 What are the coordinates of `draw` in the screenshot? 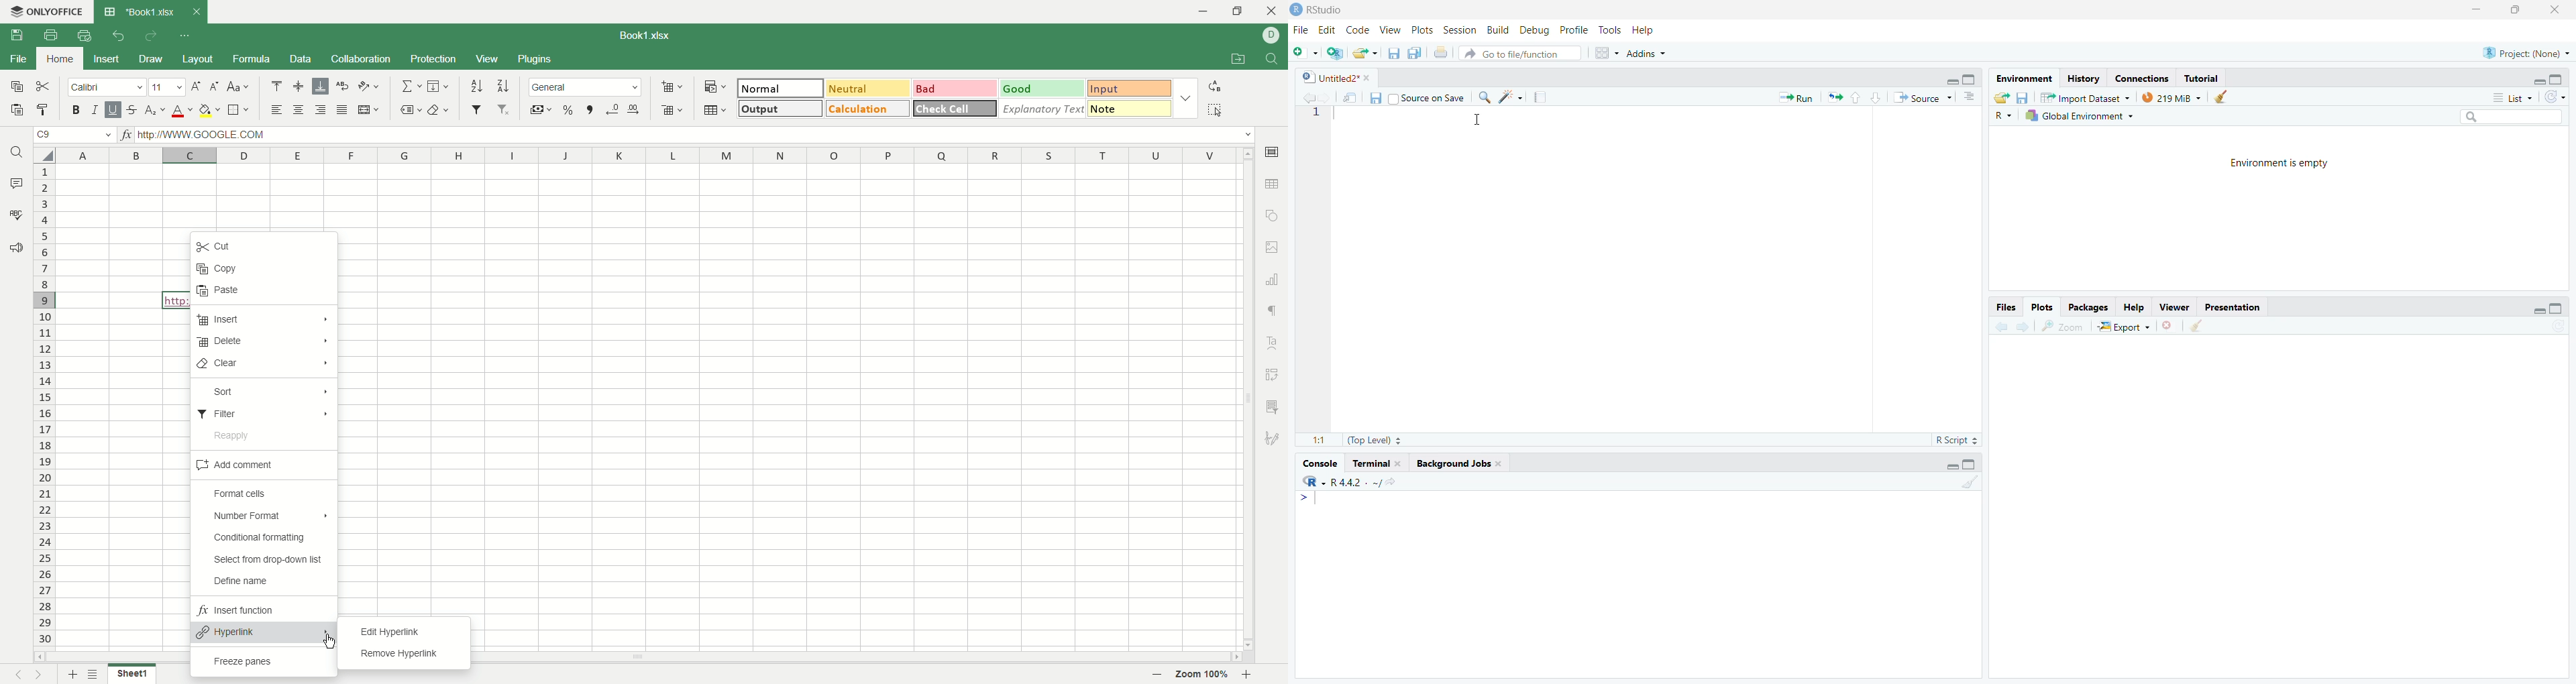 It's located at (151, 59).